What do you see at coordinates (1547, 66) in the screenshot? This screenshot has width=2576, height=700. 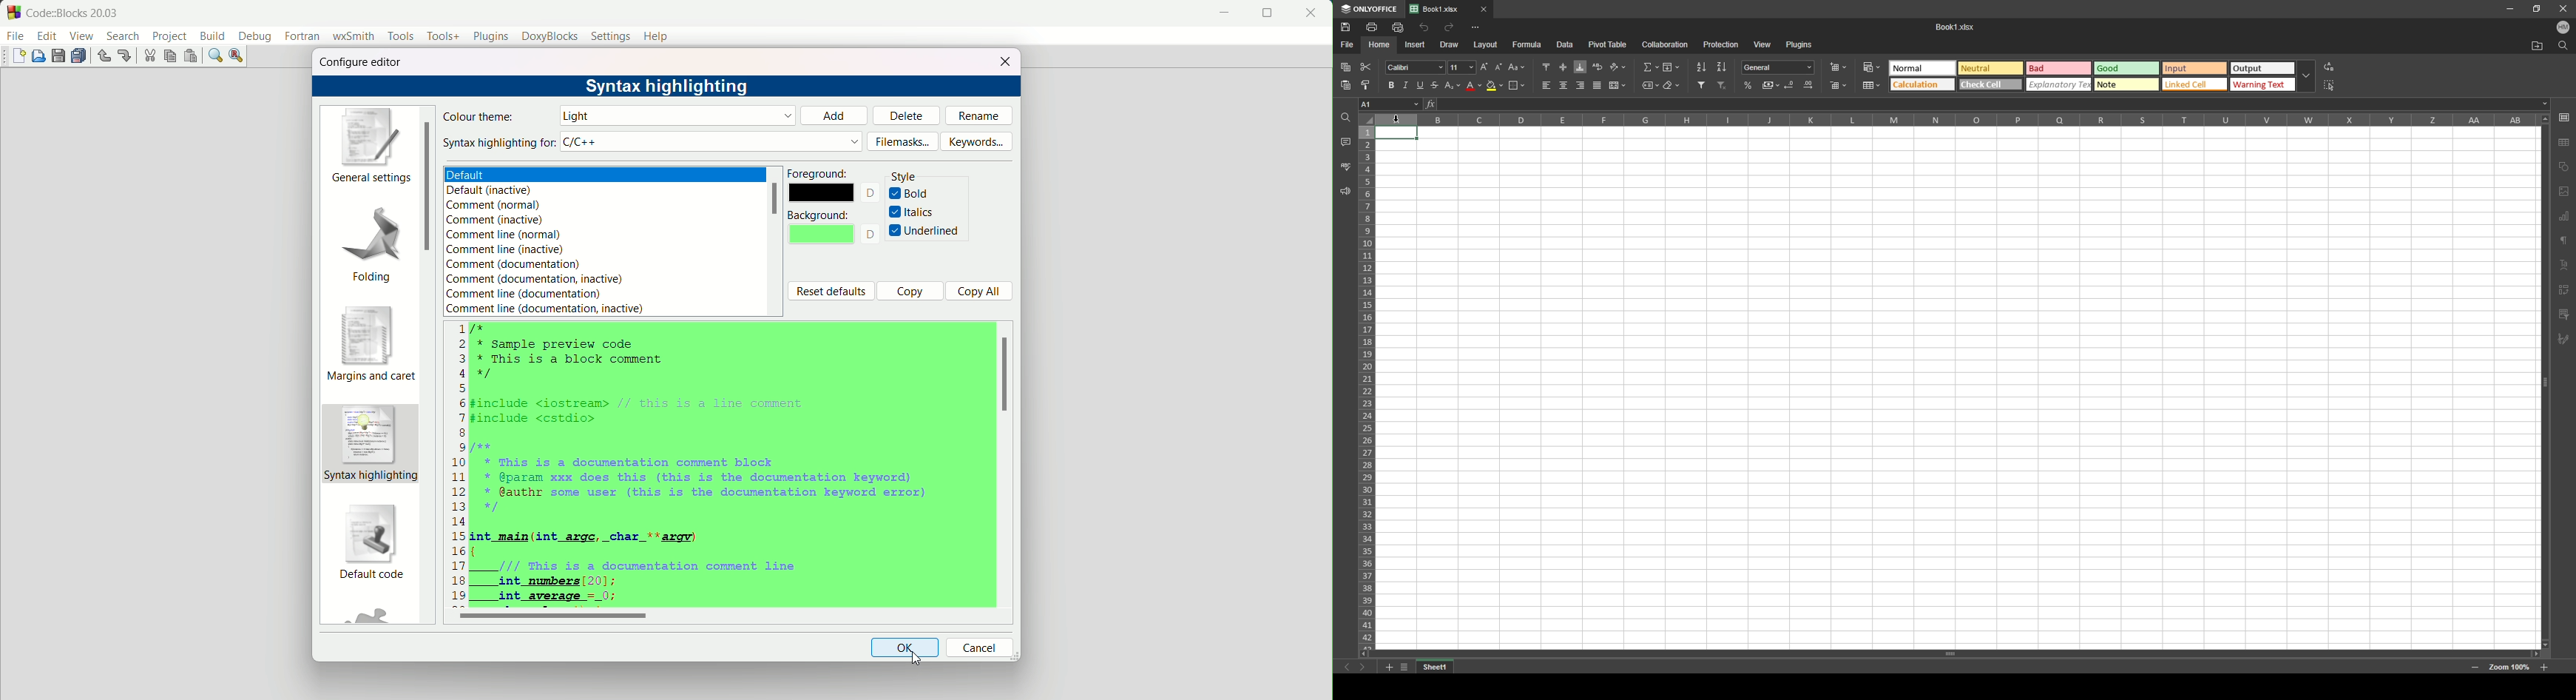 I see `align top` at bounding box center [1547, 66].